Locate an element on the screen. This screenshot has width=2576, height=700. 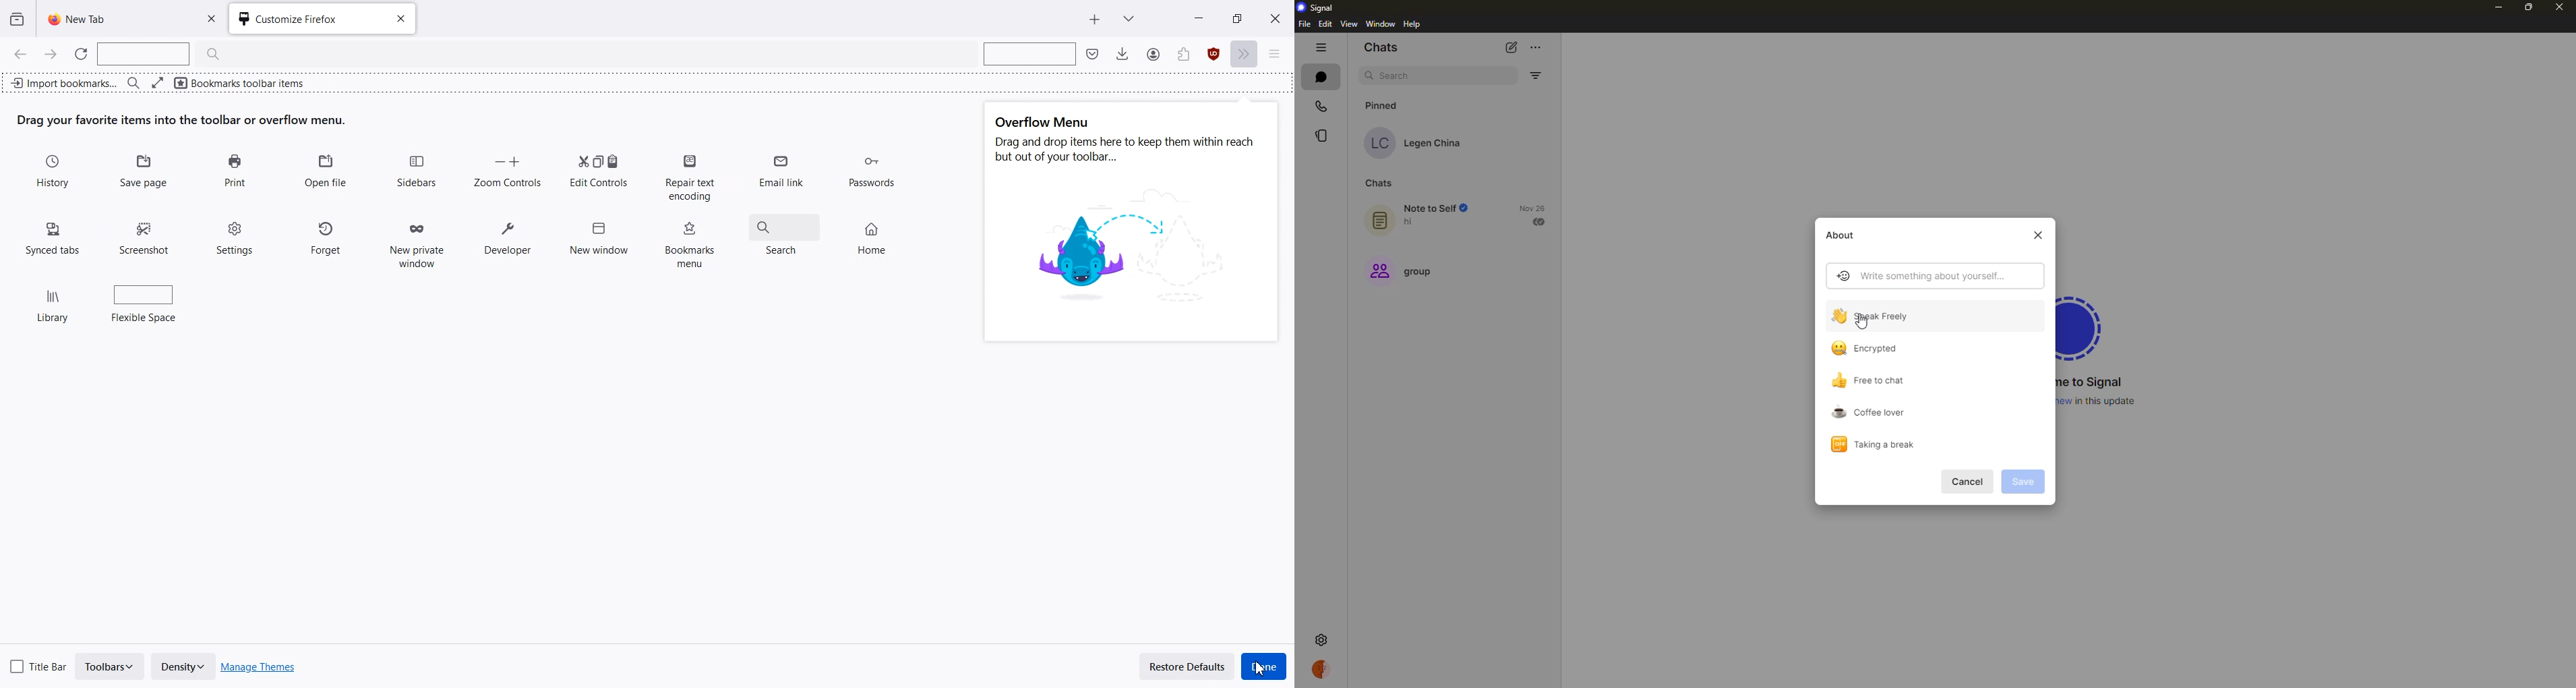
Settings is located at coordinates (237, 237).